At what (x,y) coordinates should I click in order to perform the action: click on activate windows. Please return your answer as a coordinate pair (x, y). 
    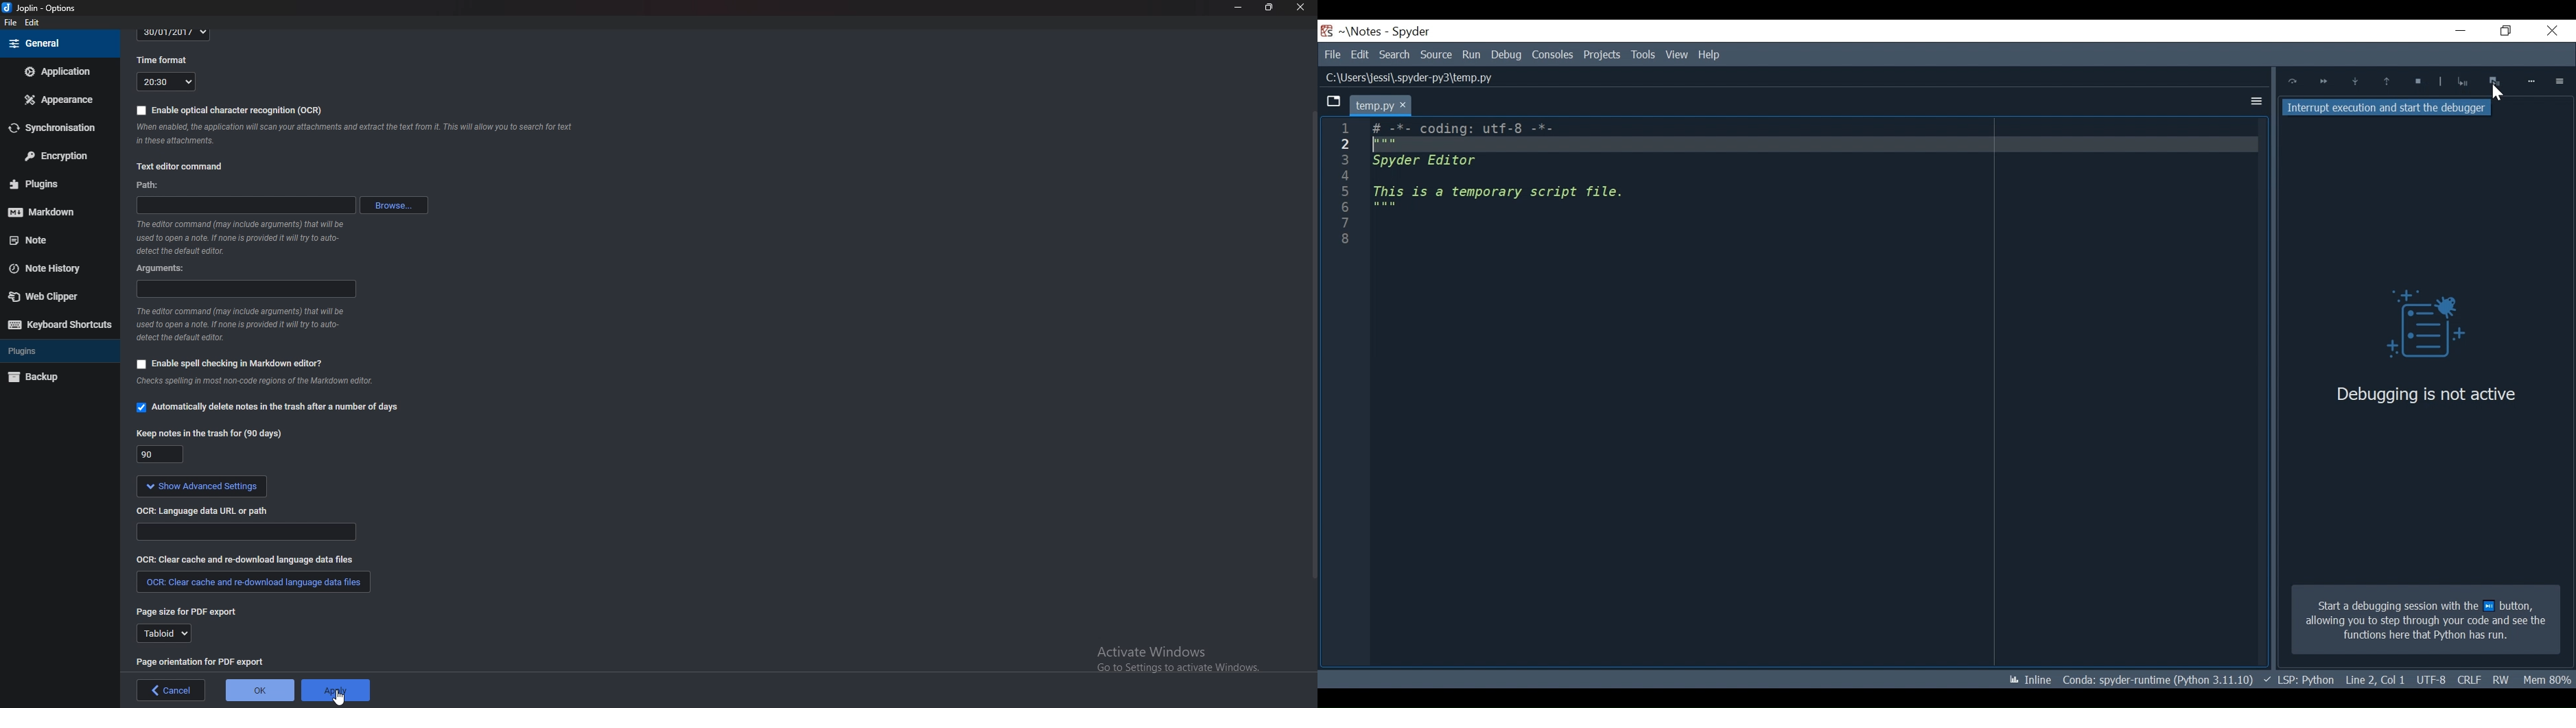
    Looking at the image, I should click on (1177, 666).